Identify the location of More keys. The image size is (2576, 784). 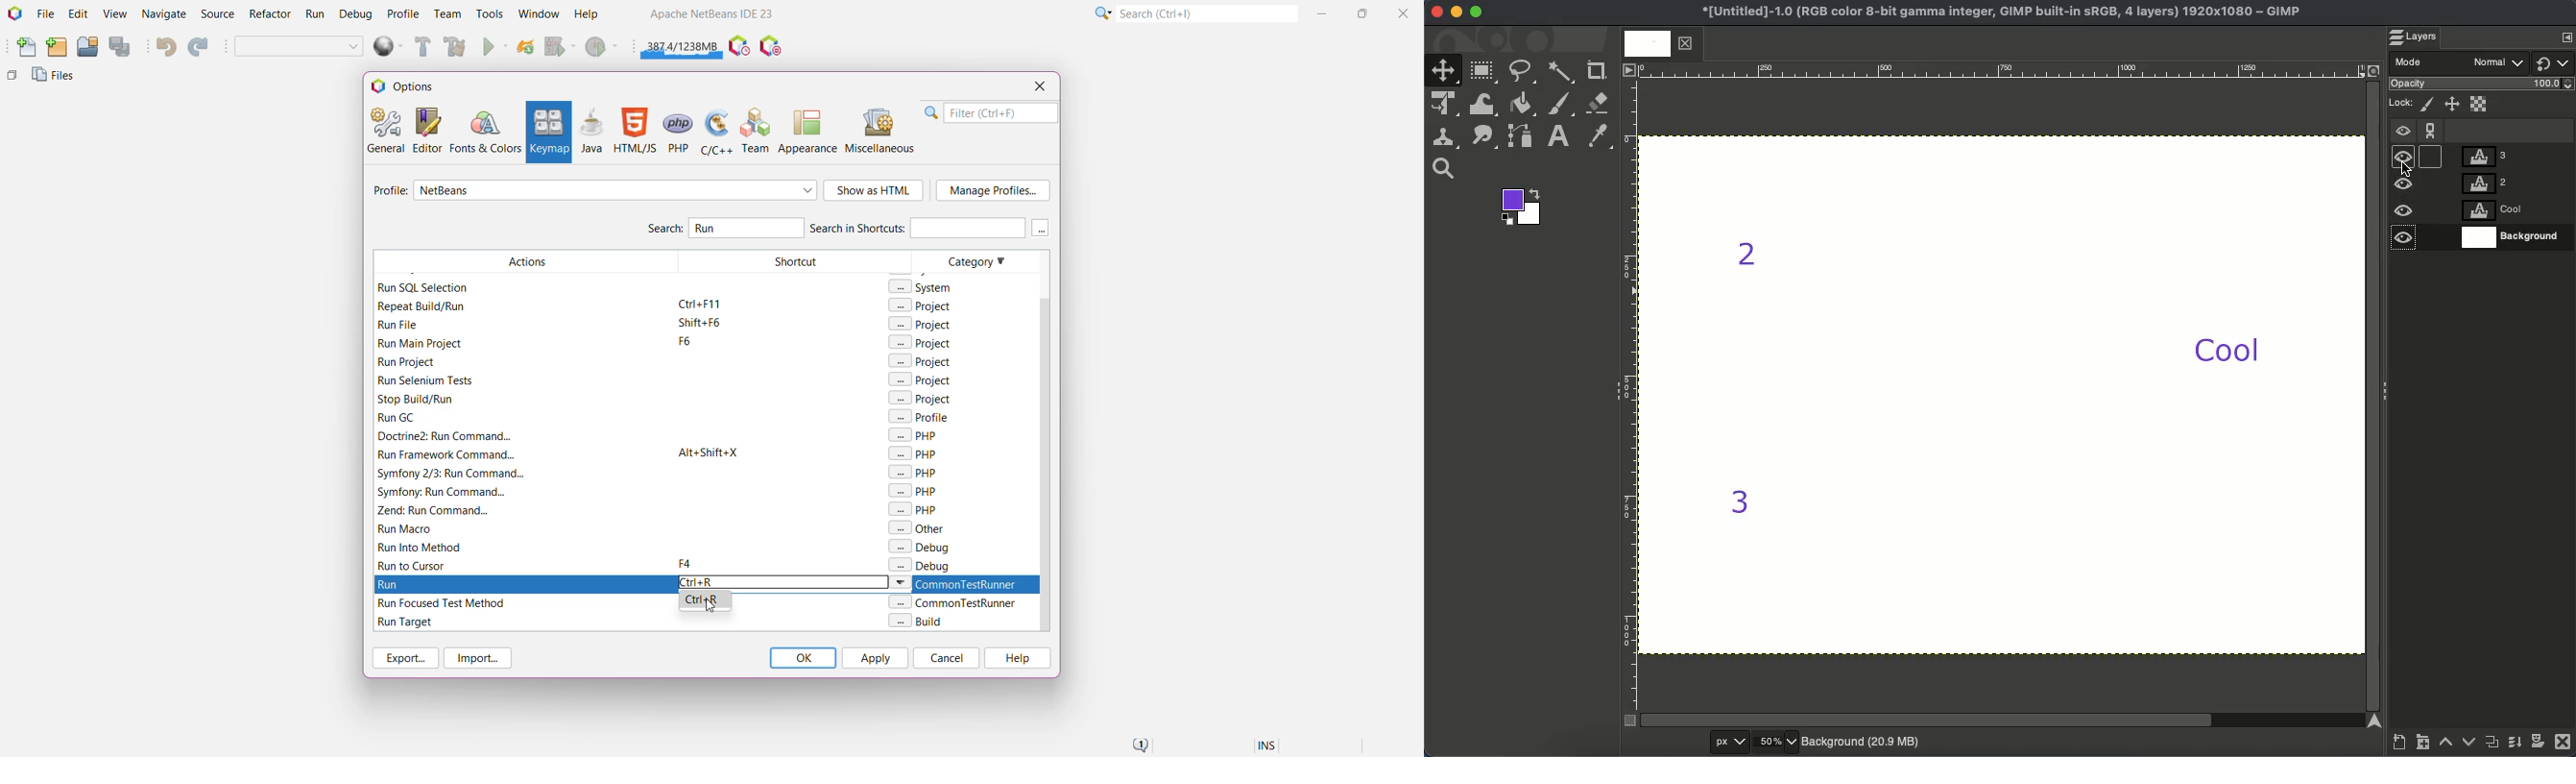
(1041, 228).